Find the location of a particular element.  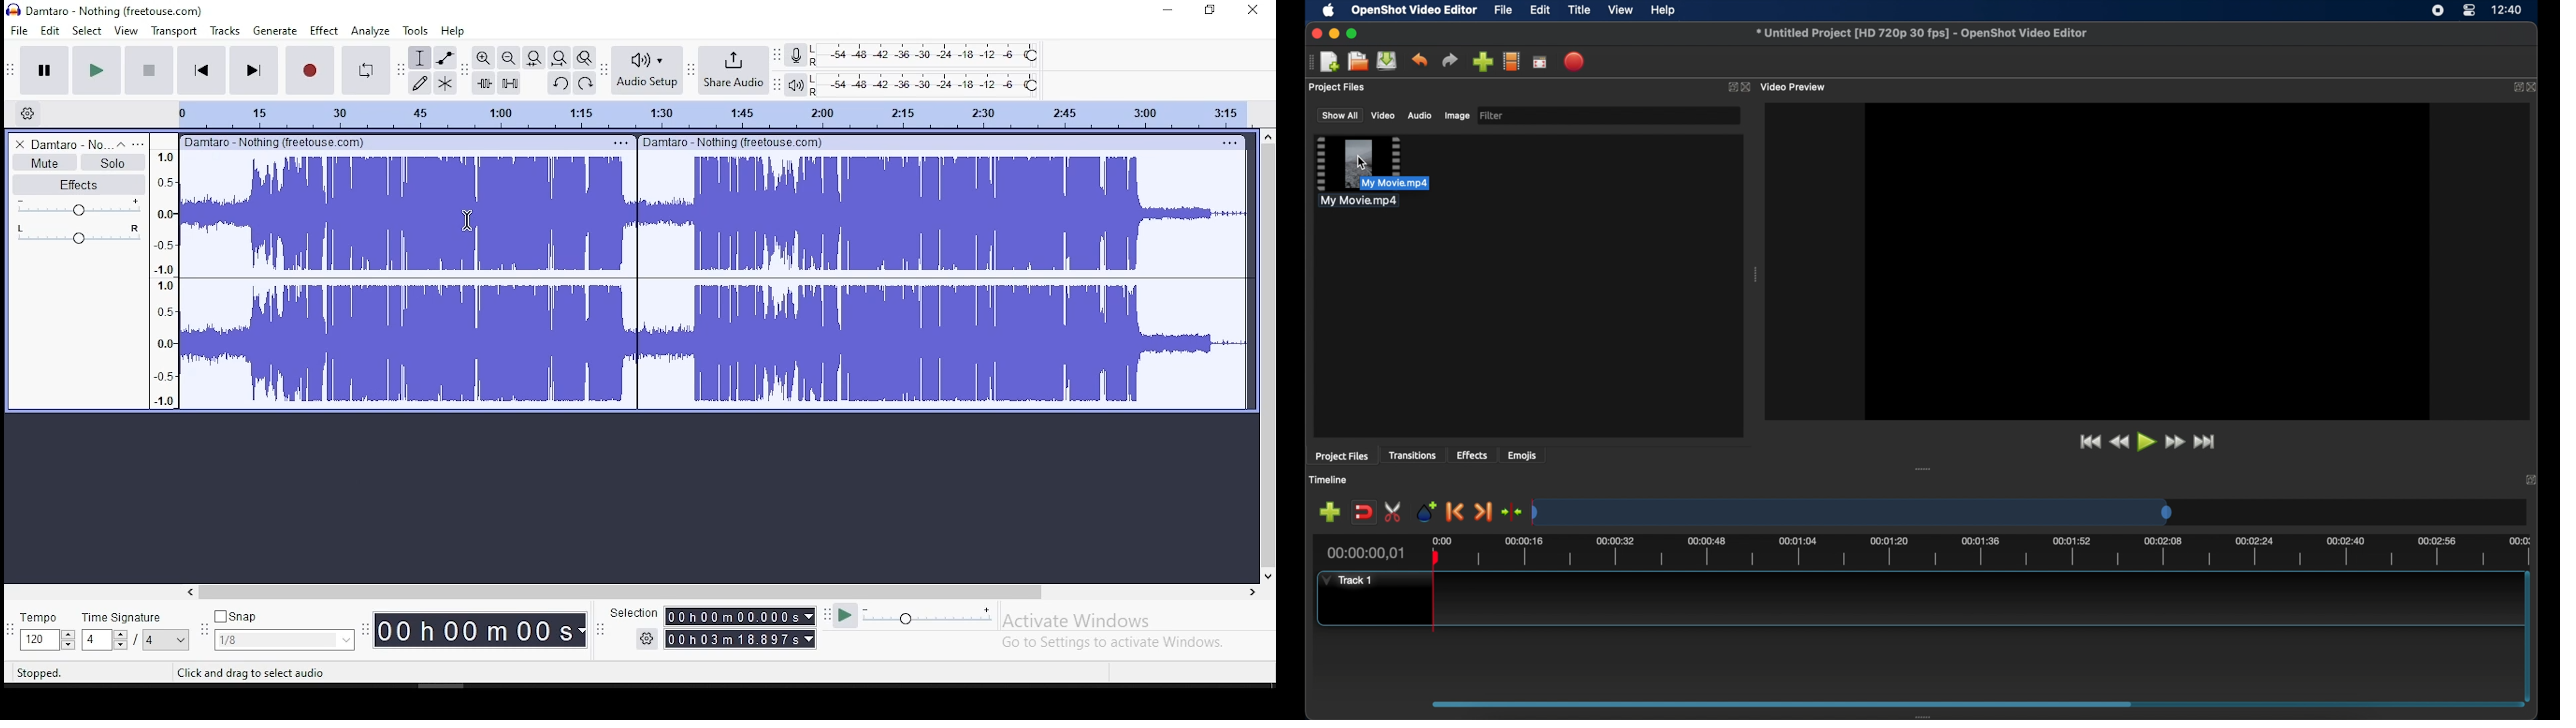

timeline settings is located at coordinates (26, 113).